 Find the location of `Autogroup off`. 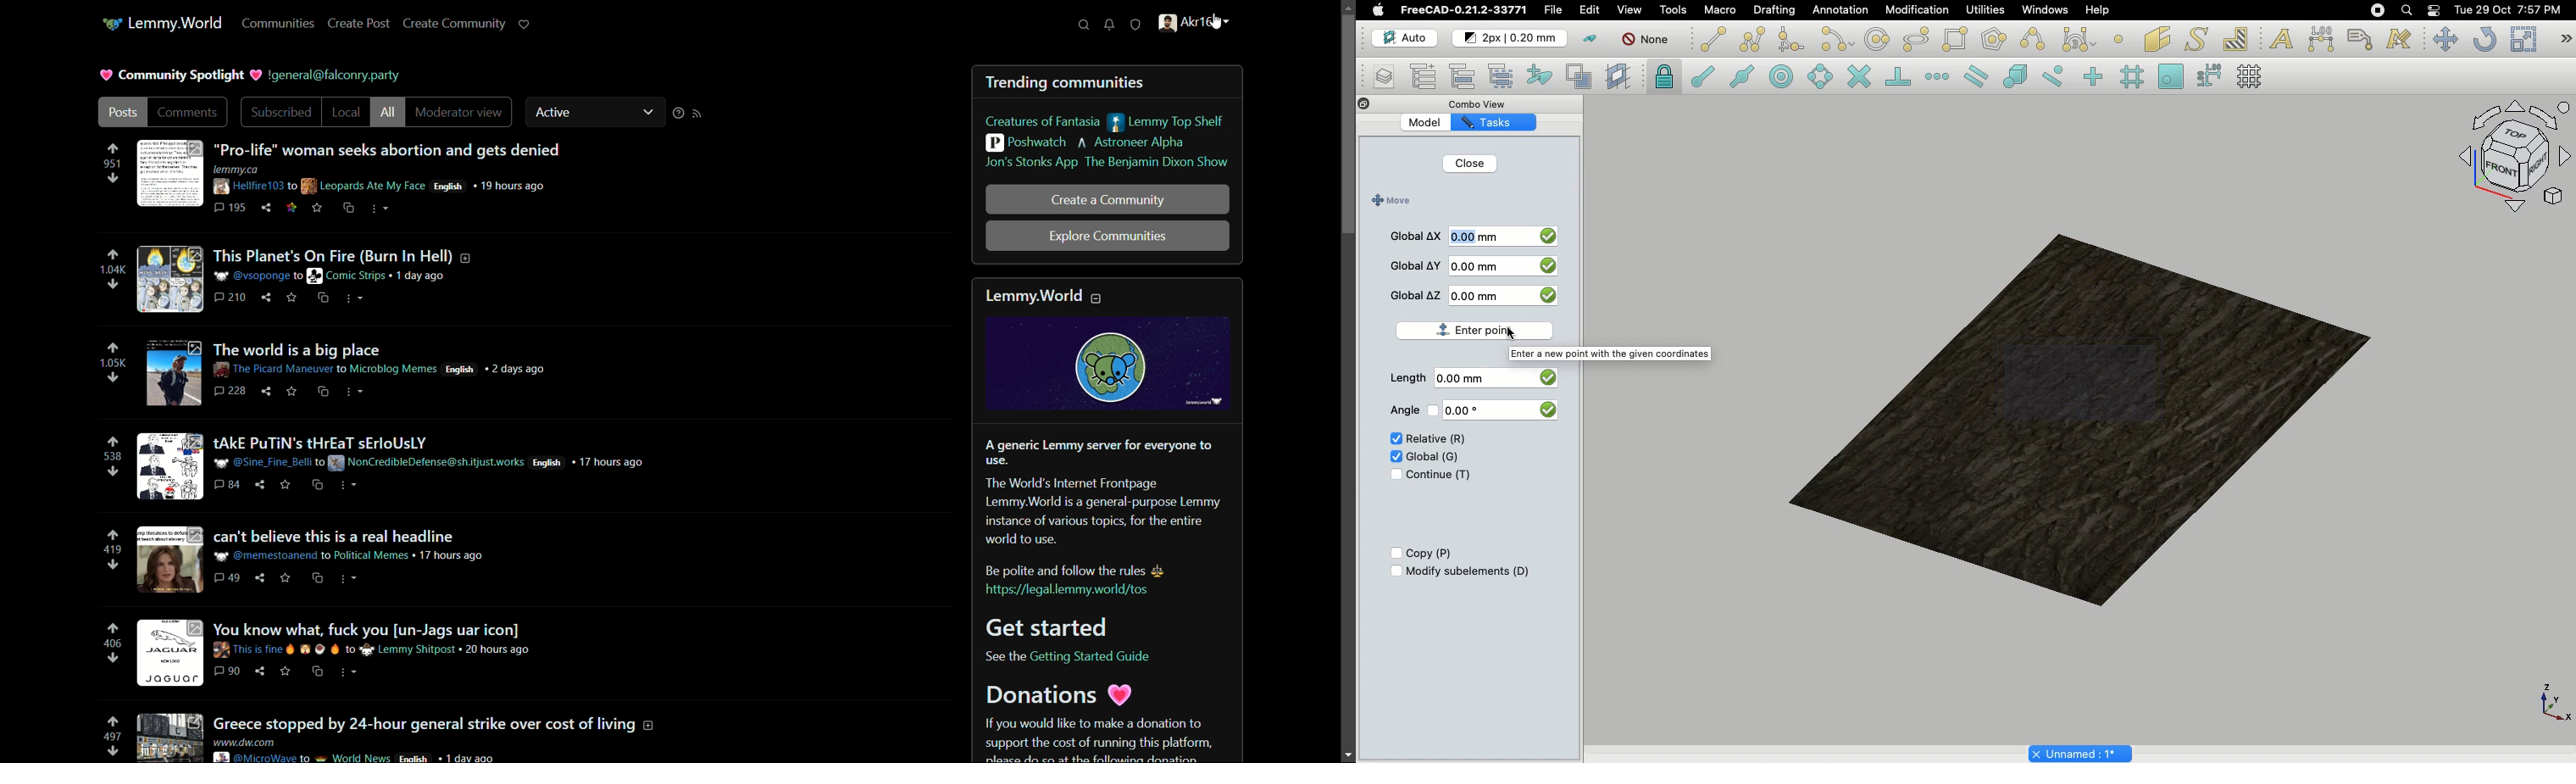

Autogroup off is located at coordinates (1648, 41).